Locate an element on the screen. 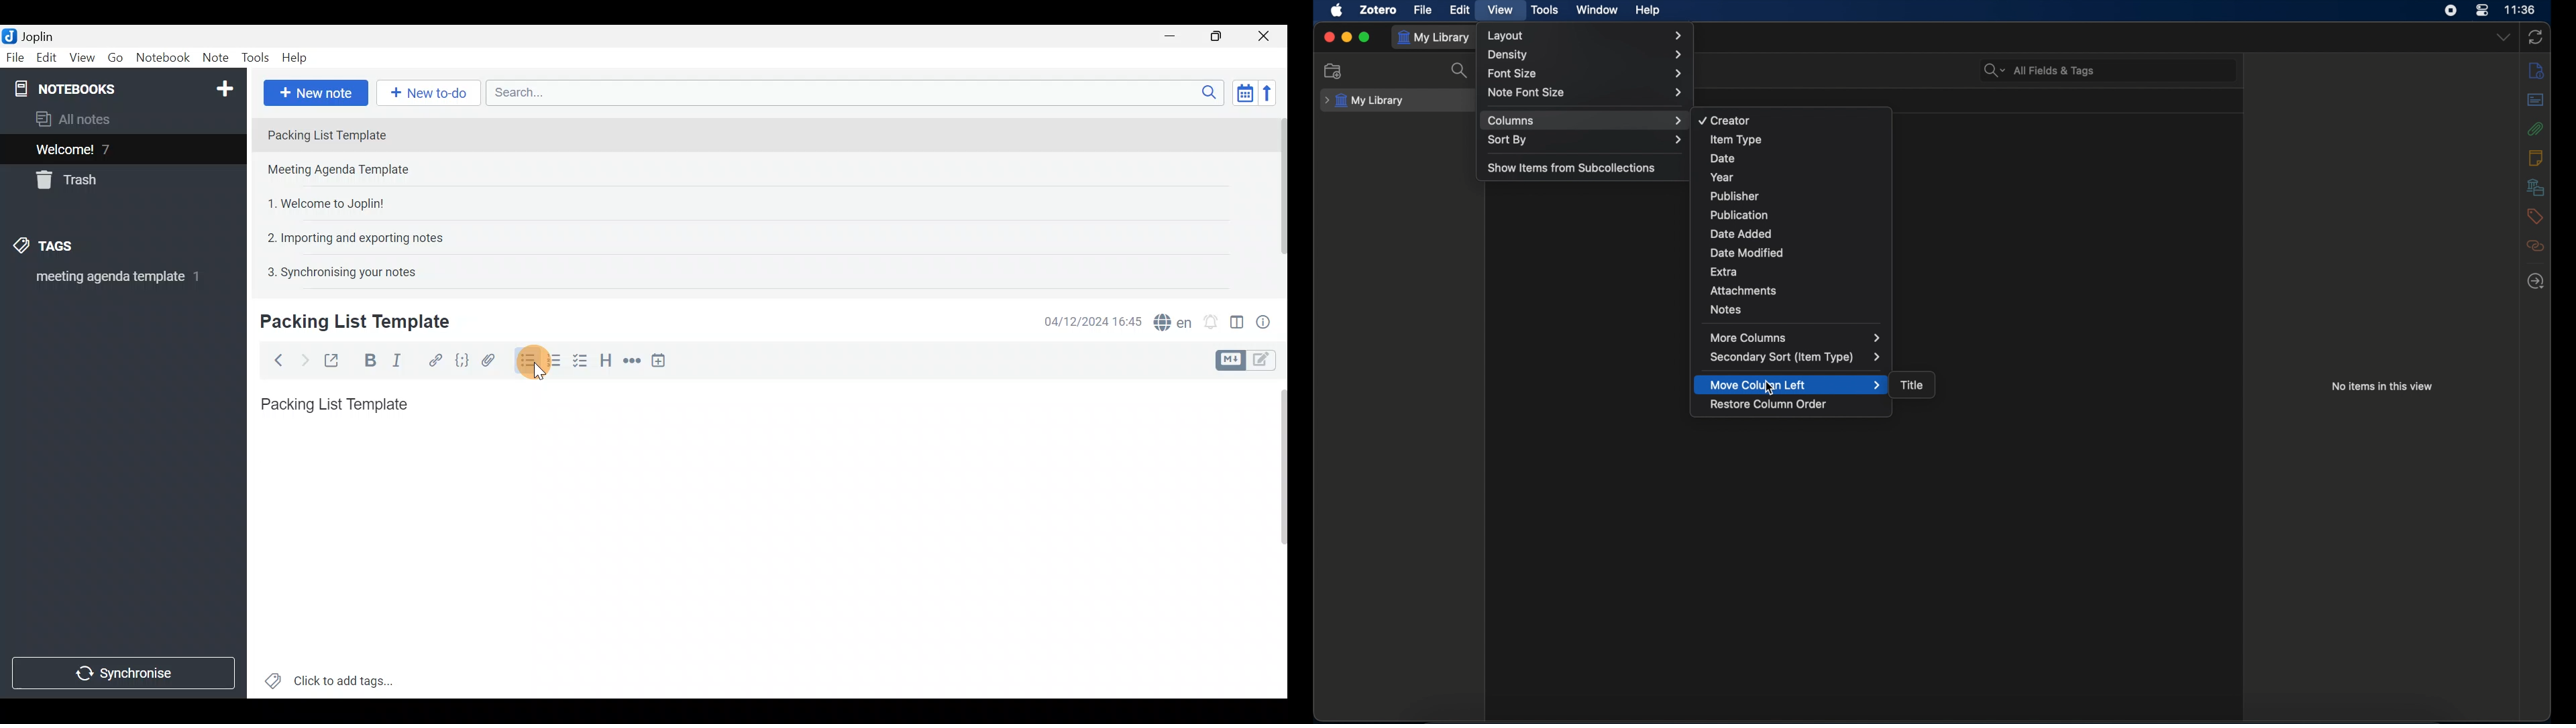 The image size is (2576, 728). Toggle editor layout is located at coordinates (1236, 318).